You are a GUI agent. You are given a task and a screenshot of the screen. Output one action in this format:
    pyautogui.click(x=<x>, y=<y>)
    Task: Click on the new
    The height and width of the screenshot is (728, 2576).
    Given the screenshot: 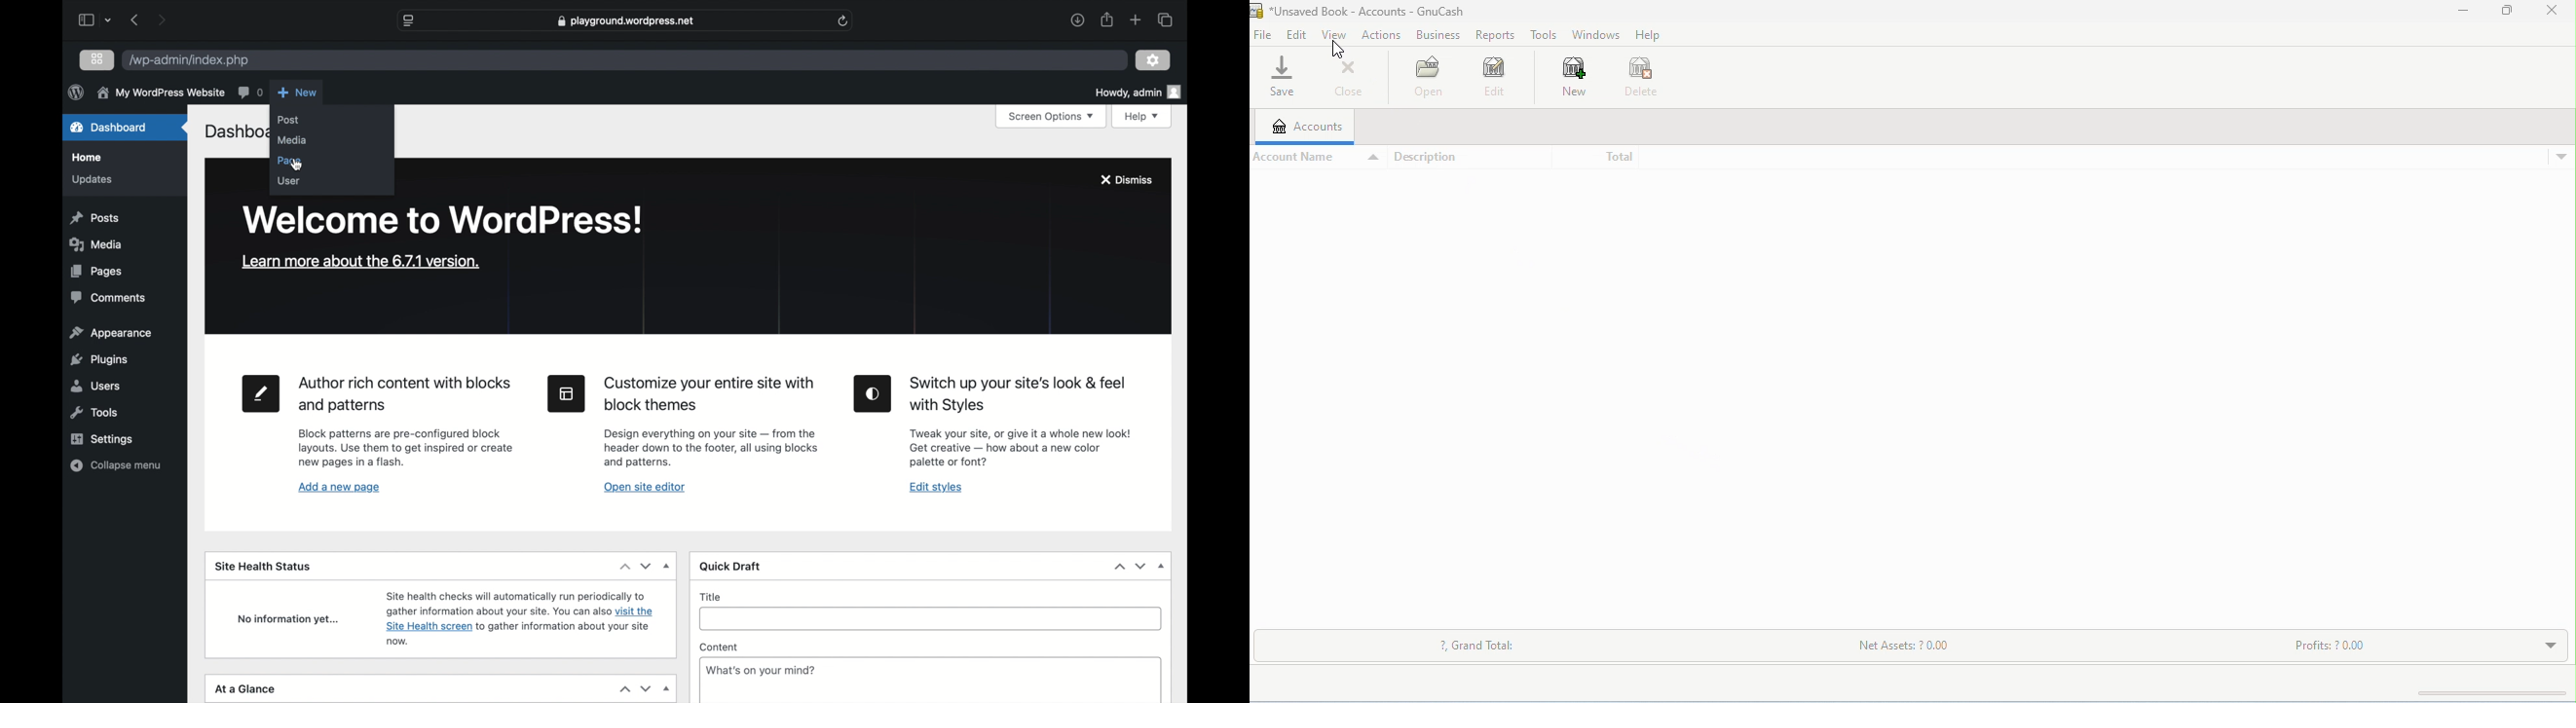 What is the action you would take?
    pyautogui.click(x=298, y=93)
    